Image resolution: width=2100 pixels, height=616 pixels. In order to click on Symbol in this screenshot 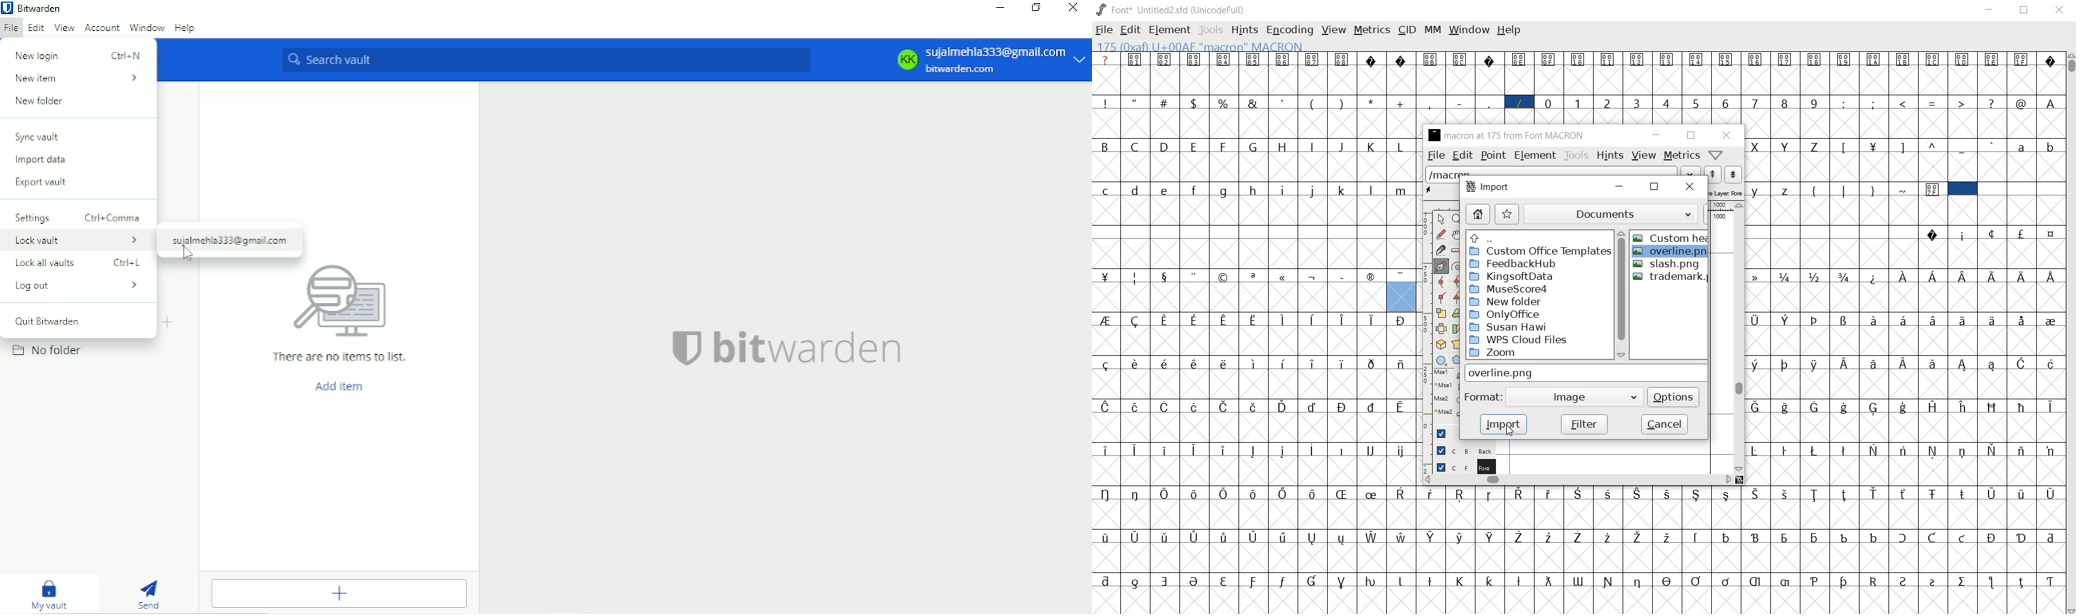, I will do `click(1962, 363)`.